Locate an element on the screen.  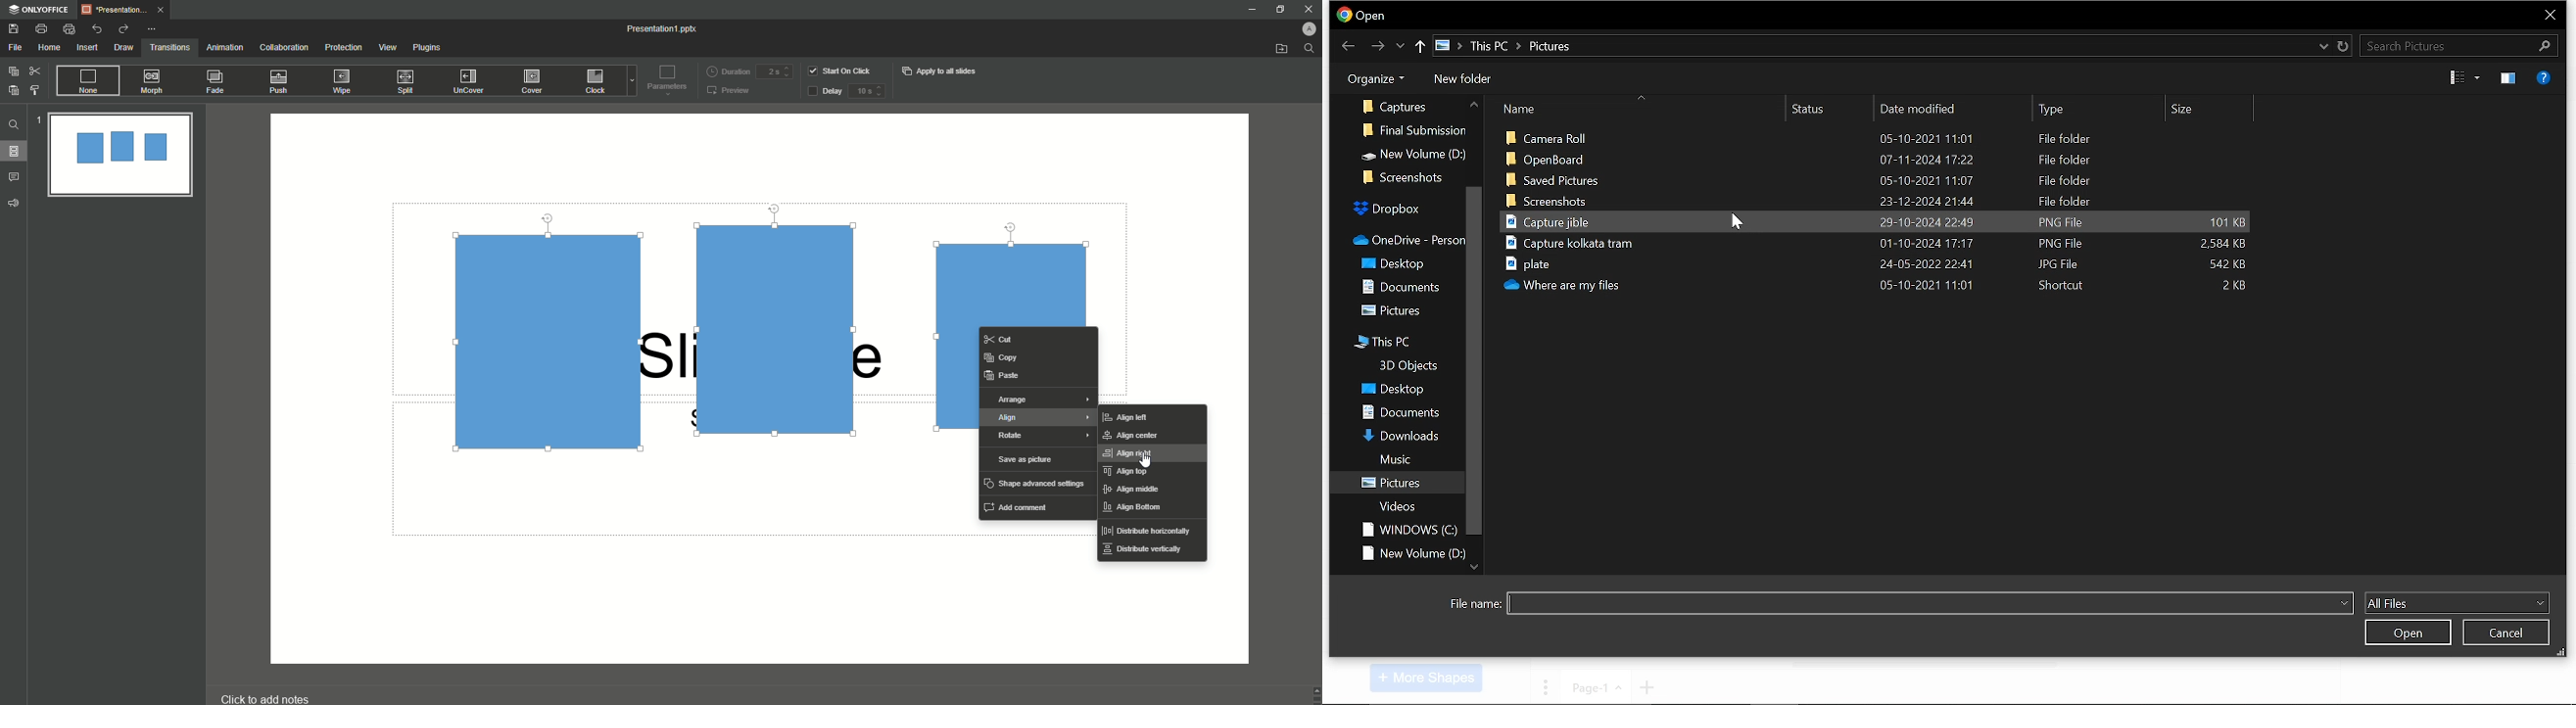
Morph is located at coordinates (154, 81).